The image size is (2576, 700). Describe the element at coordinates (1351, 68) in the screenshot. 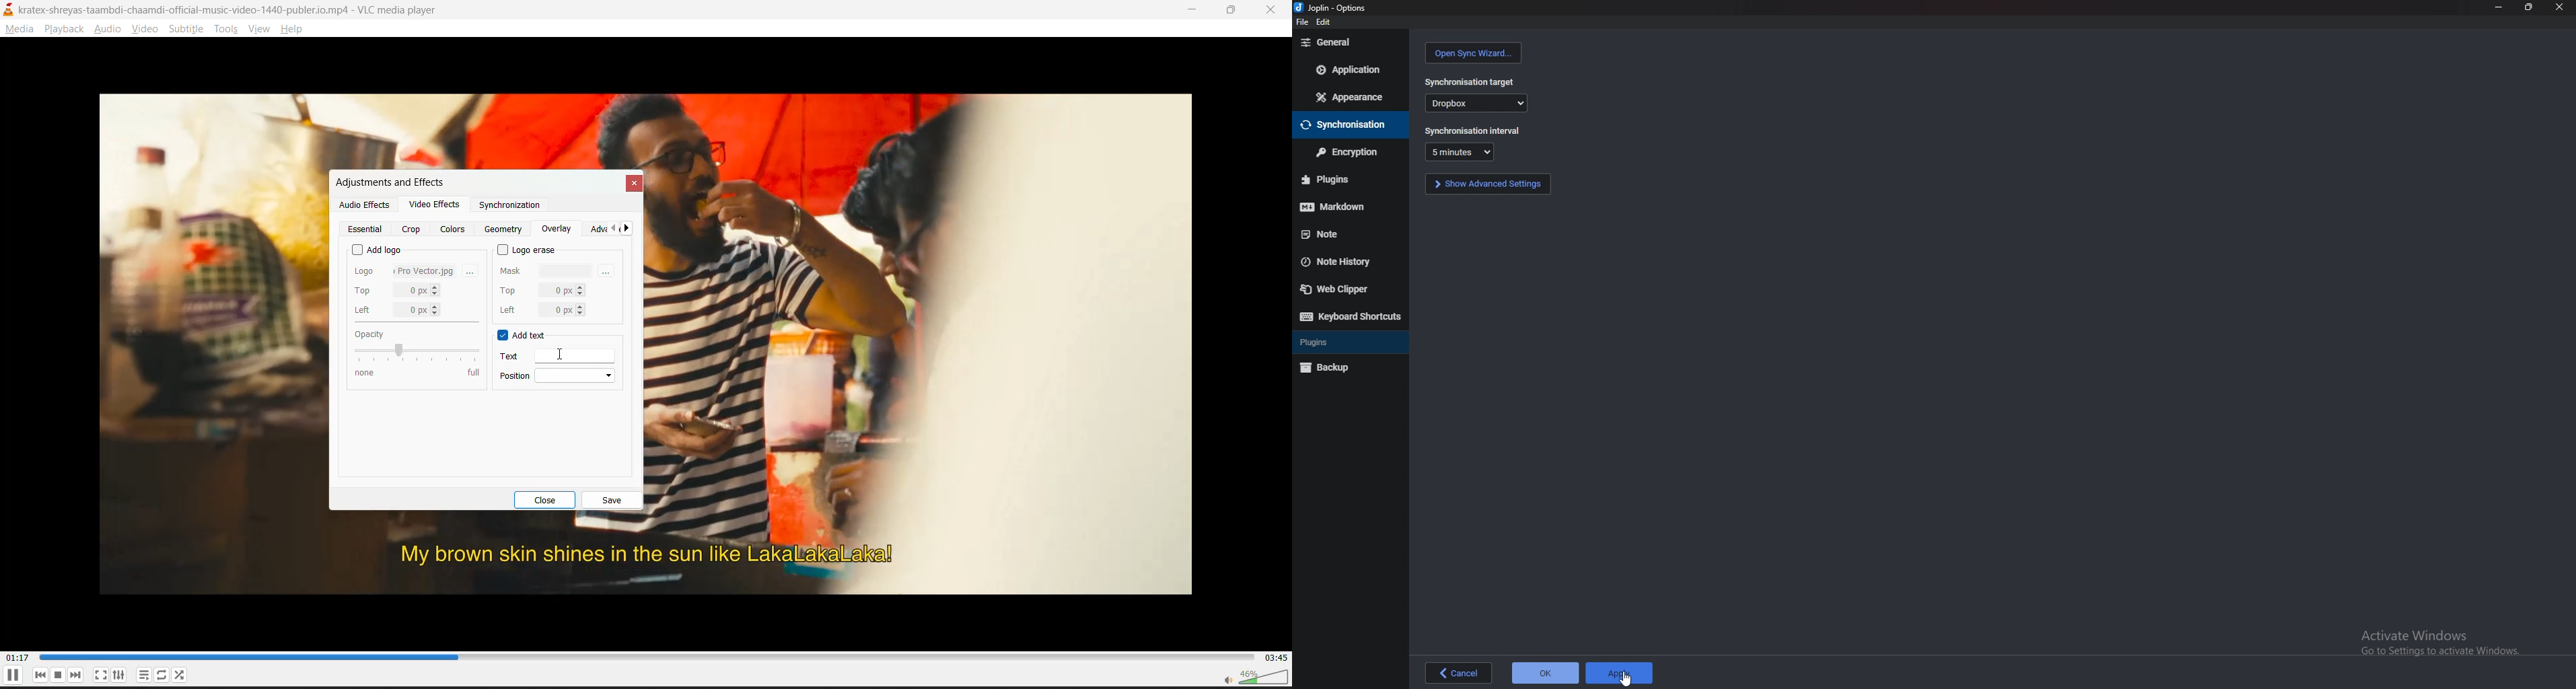

I see `application` at that location.